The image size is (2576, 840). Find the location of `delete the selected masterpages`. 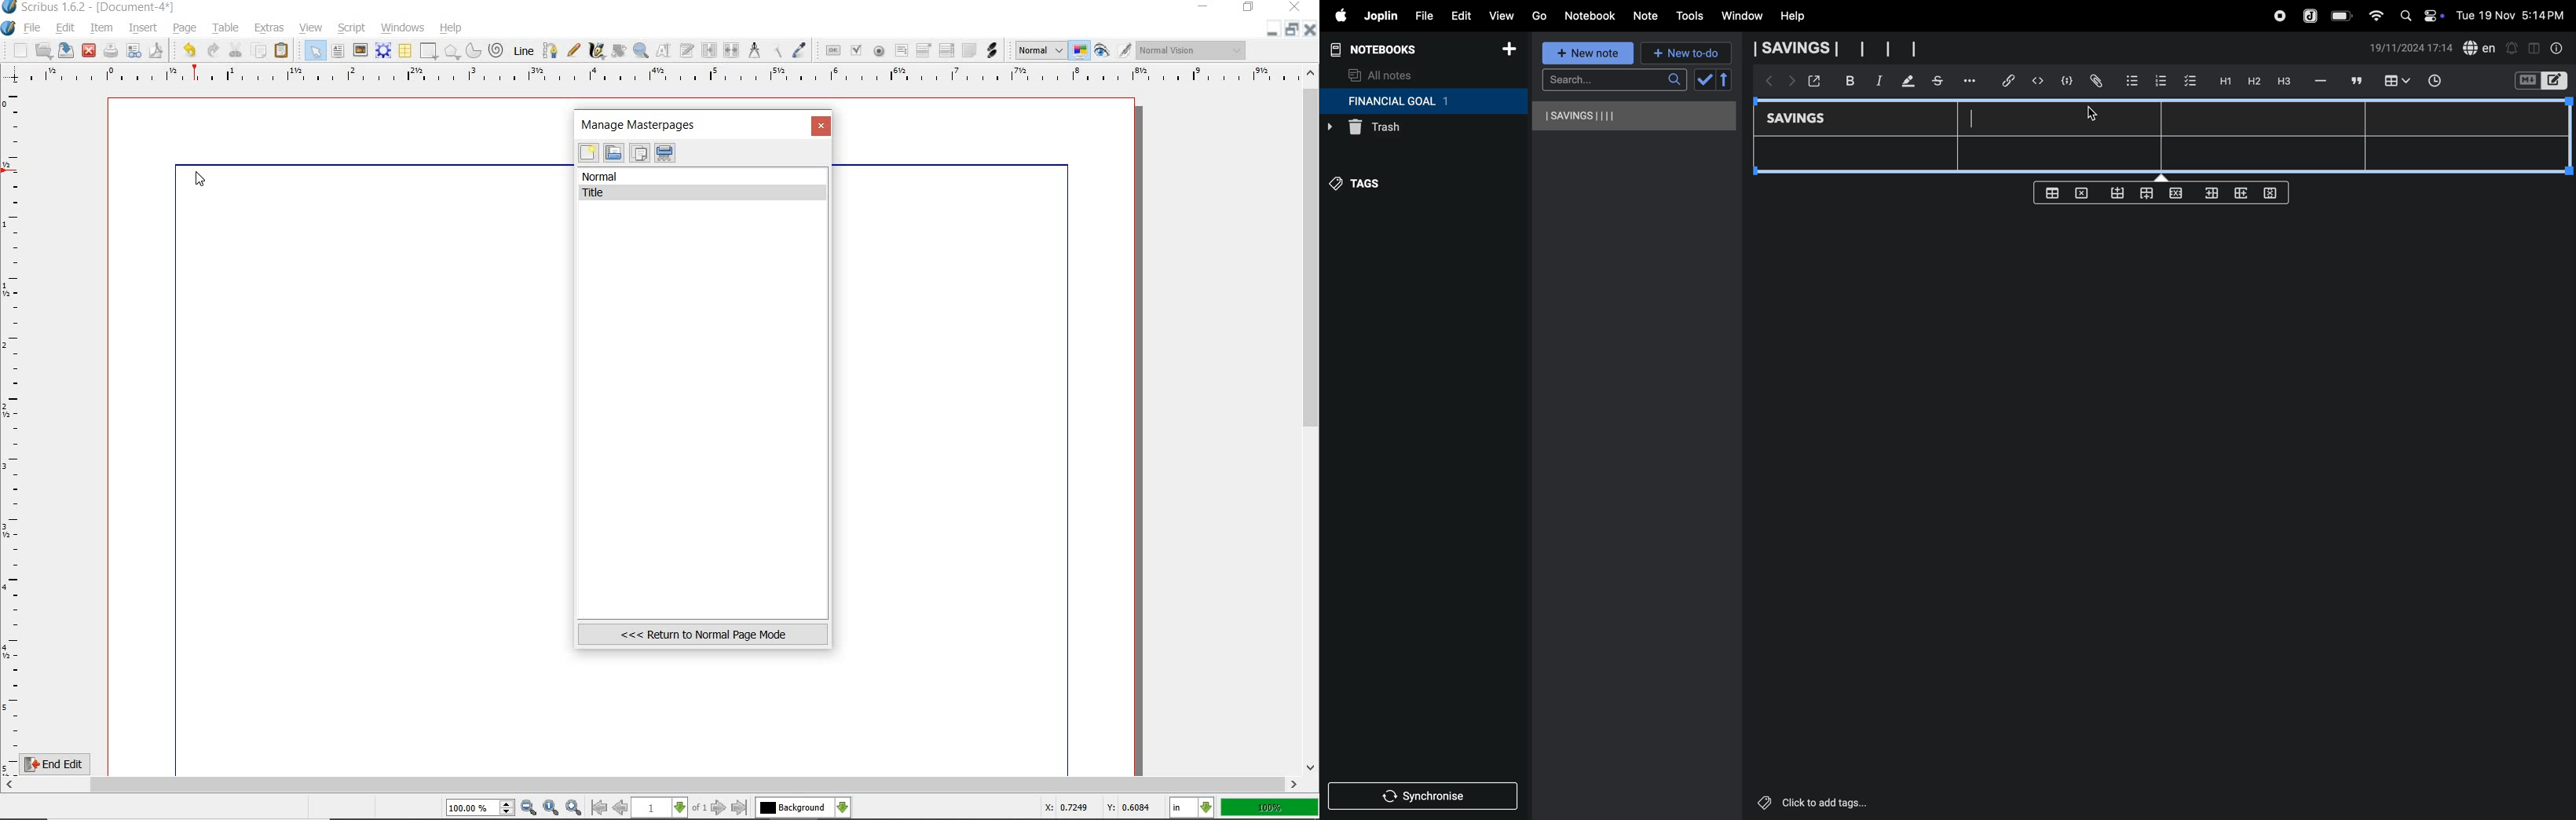

delete the selected masterpages is located at coordinates (665, 153).